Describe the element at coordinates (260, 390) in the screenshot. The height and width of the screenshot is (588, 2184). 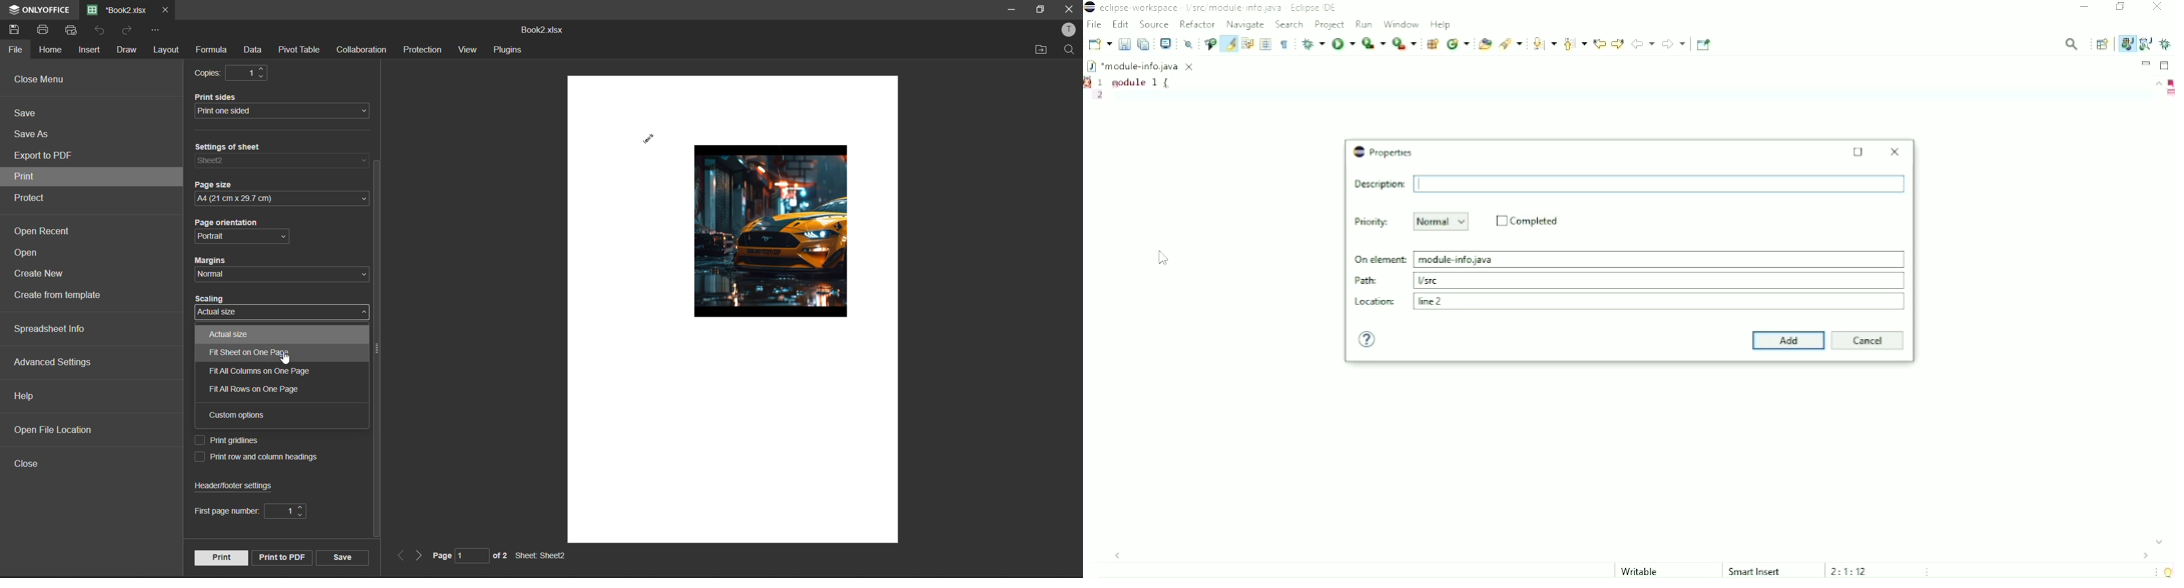
I see `fit all rows on one page` at that location.